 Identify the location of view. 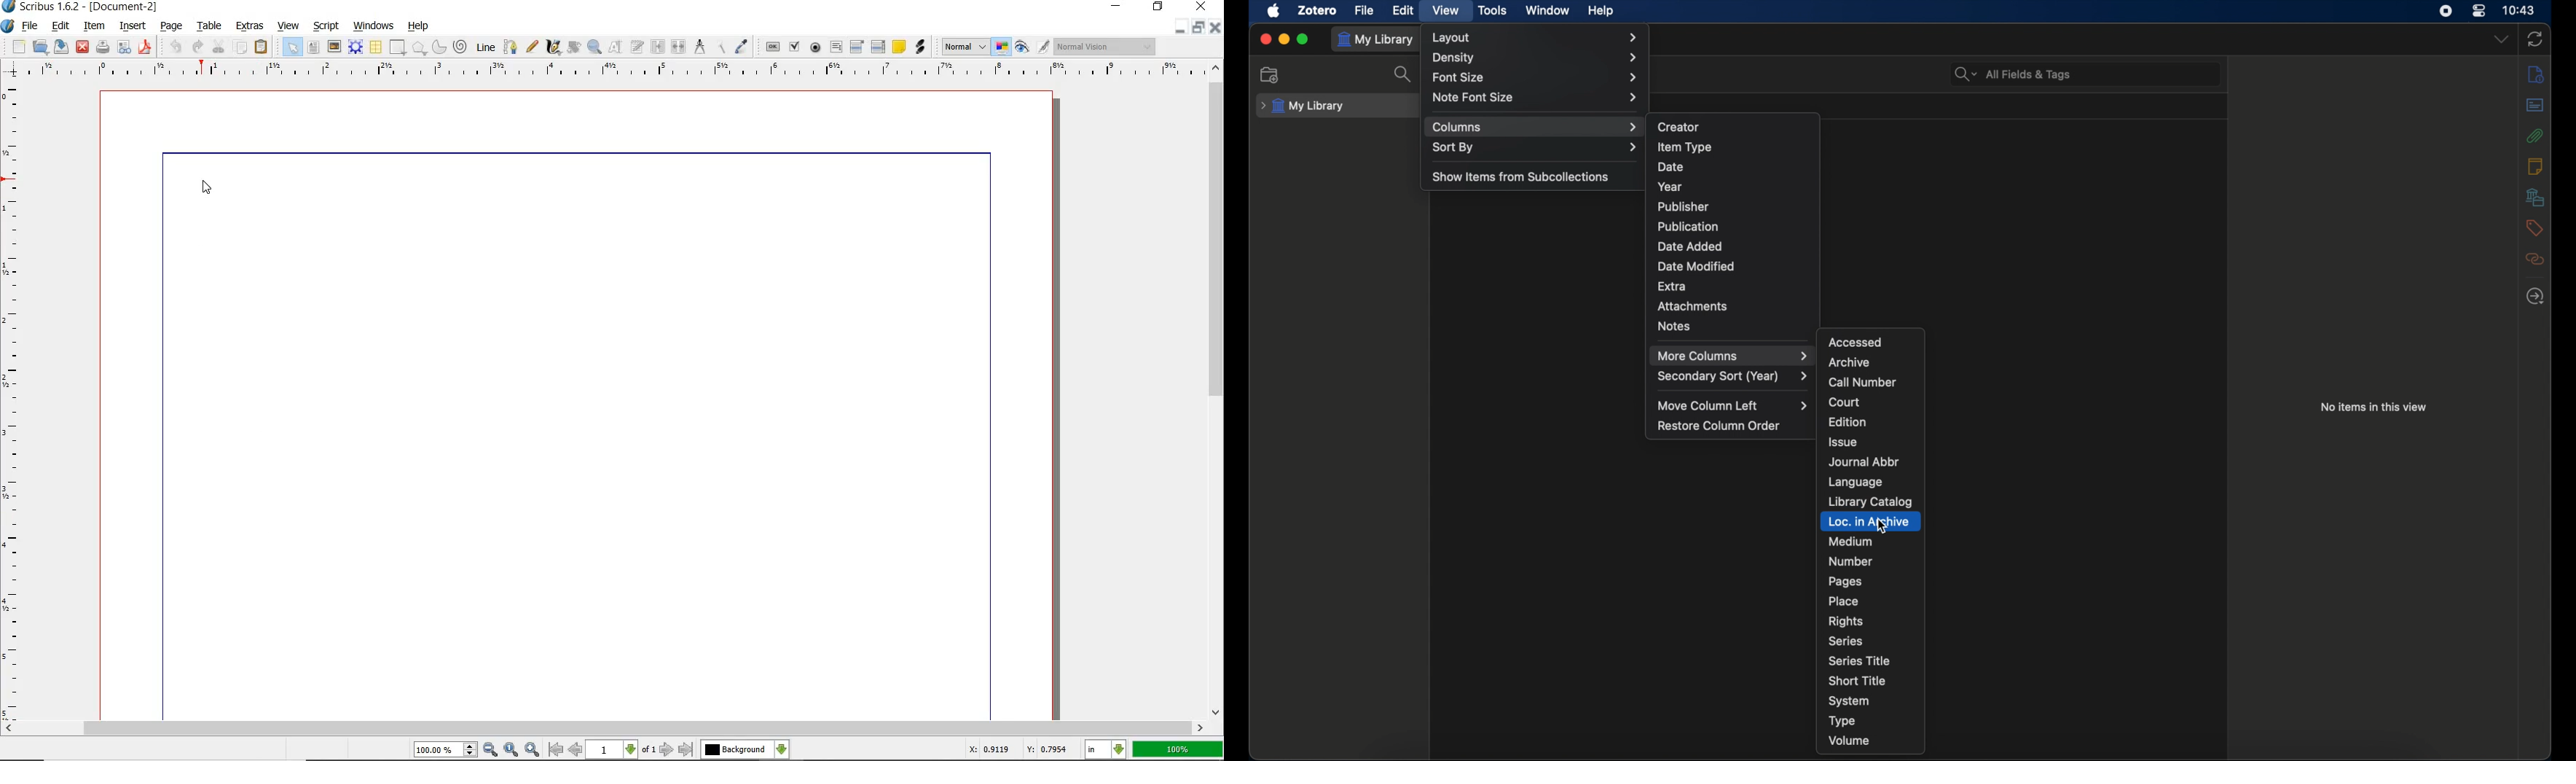
(1445, 11).